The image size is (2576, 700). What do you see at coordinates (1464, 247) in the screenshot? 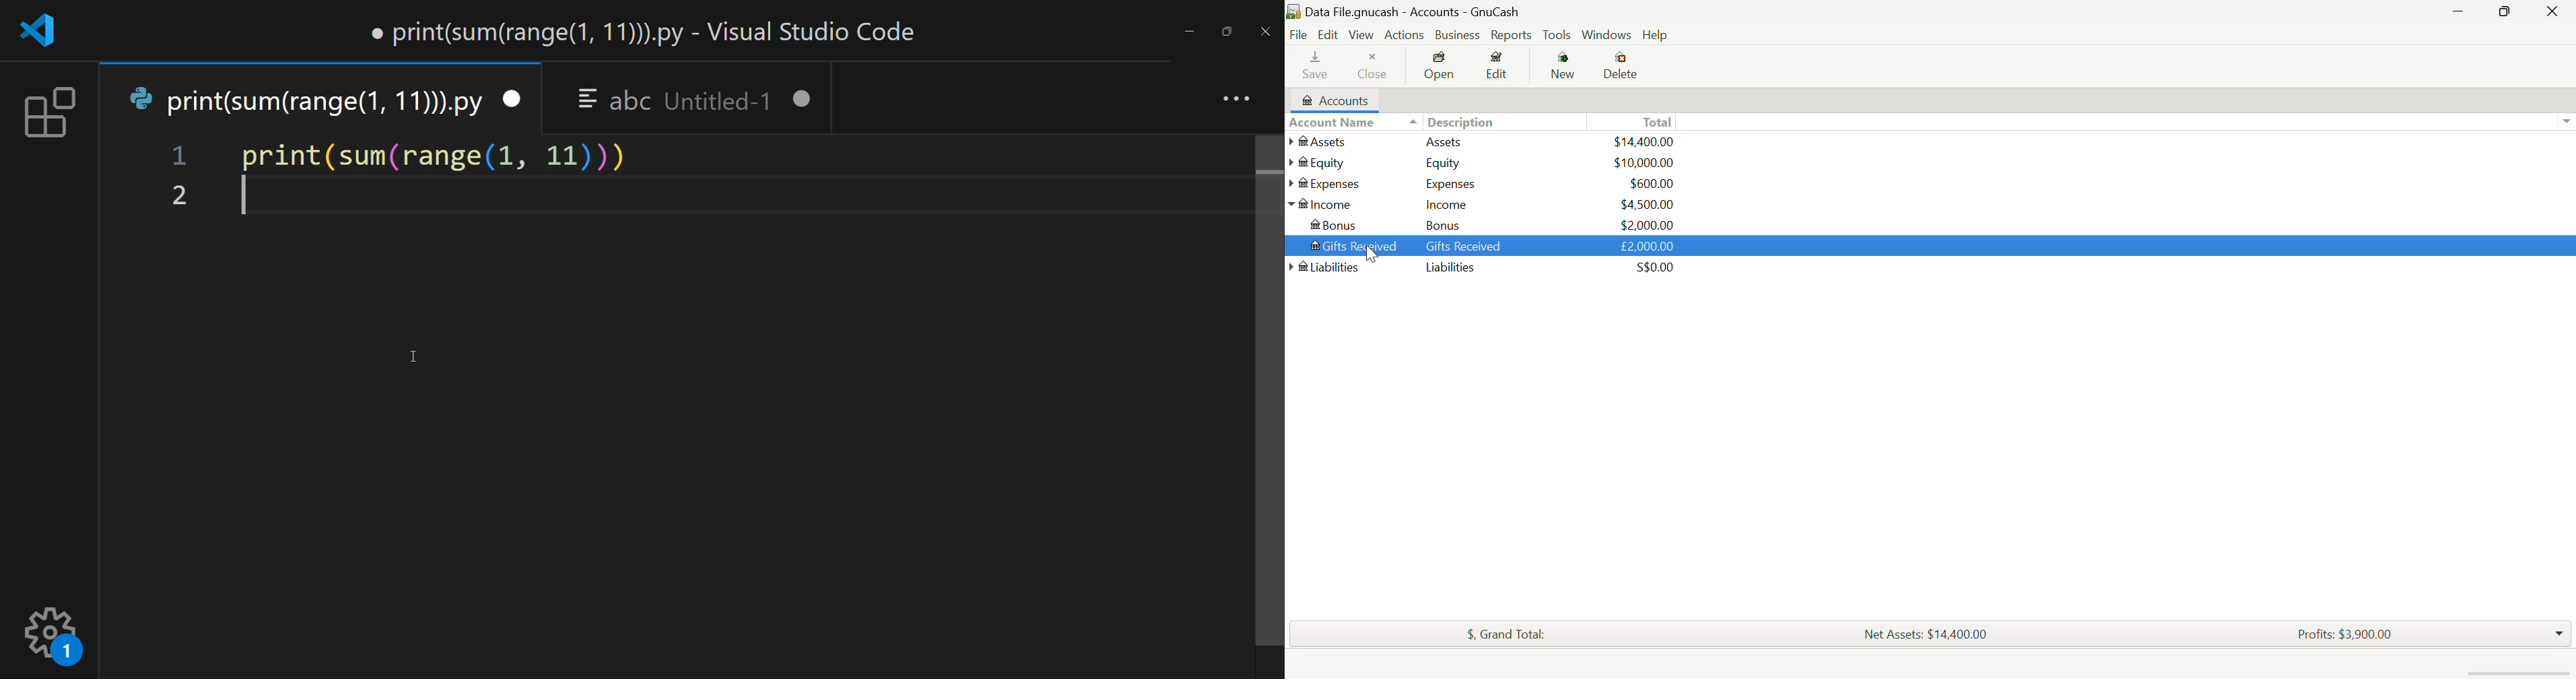
I see `Gifts Received` at bounding box center [1464, 247].